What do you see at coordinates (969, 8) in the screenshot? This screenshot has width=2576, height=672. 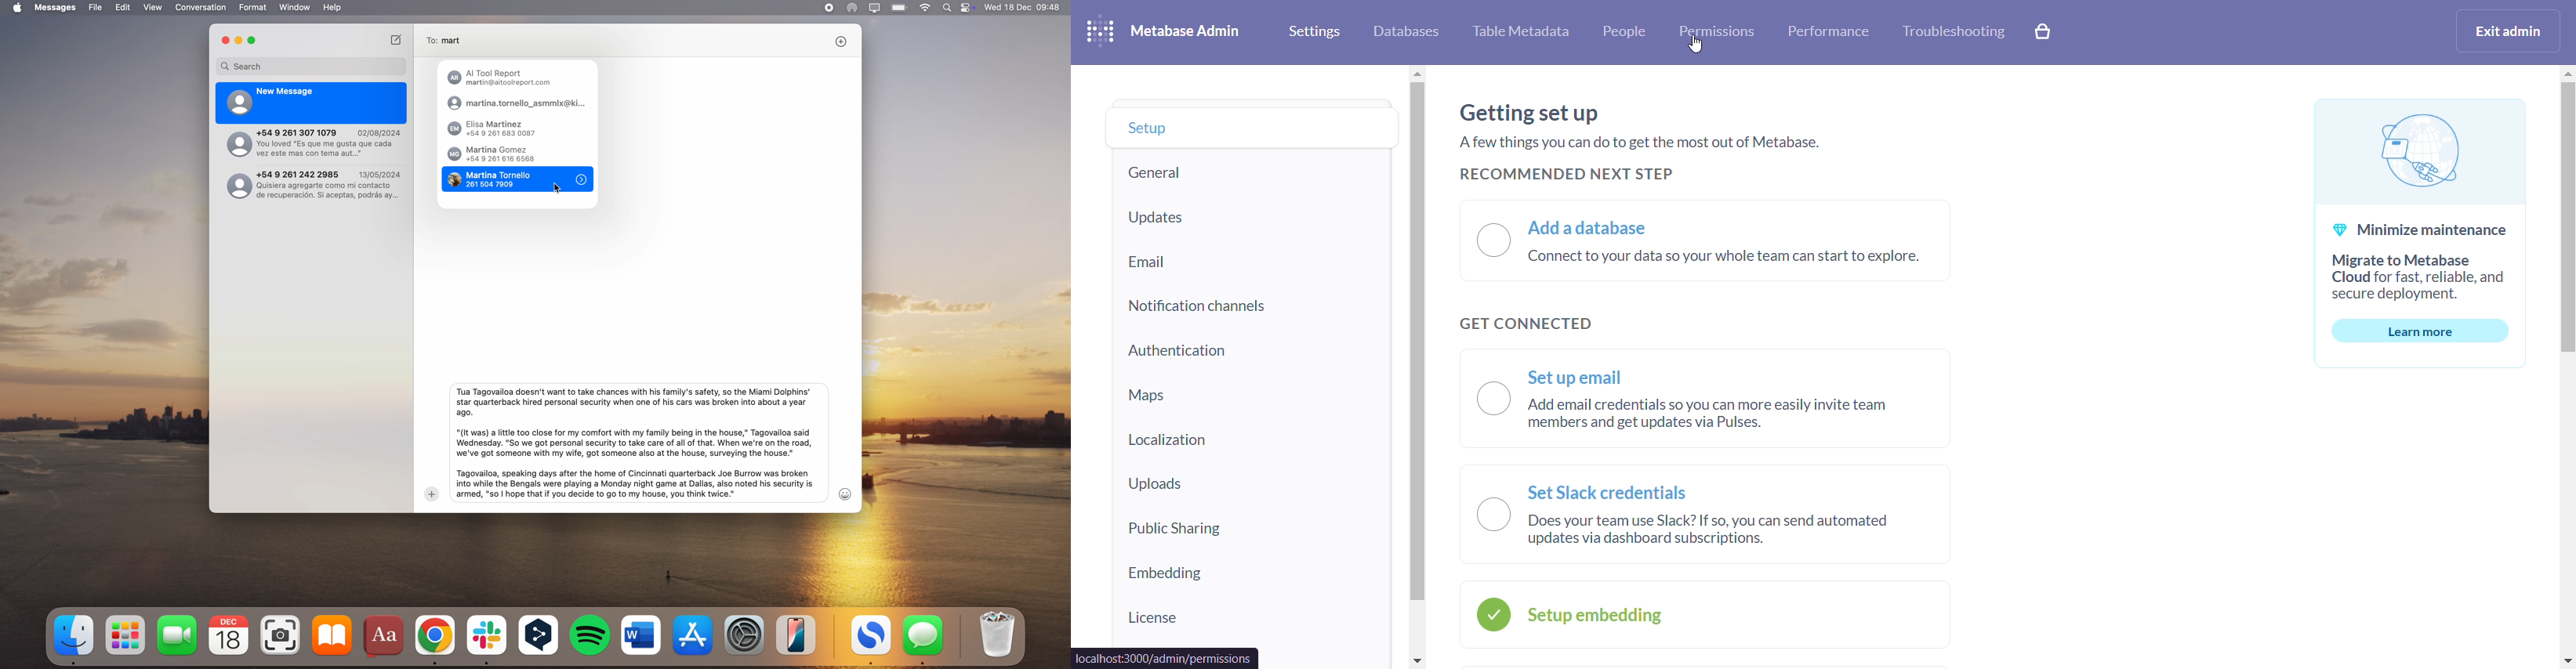 I see `screen controls` at bounding box center [969, 8].